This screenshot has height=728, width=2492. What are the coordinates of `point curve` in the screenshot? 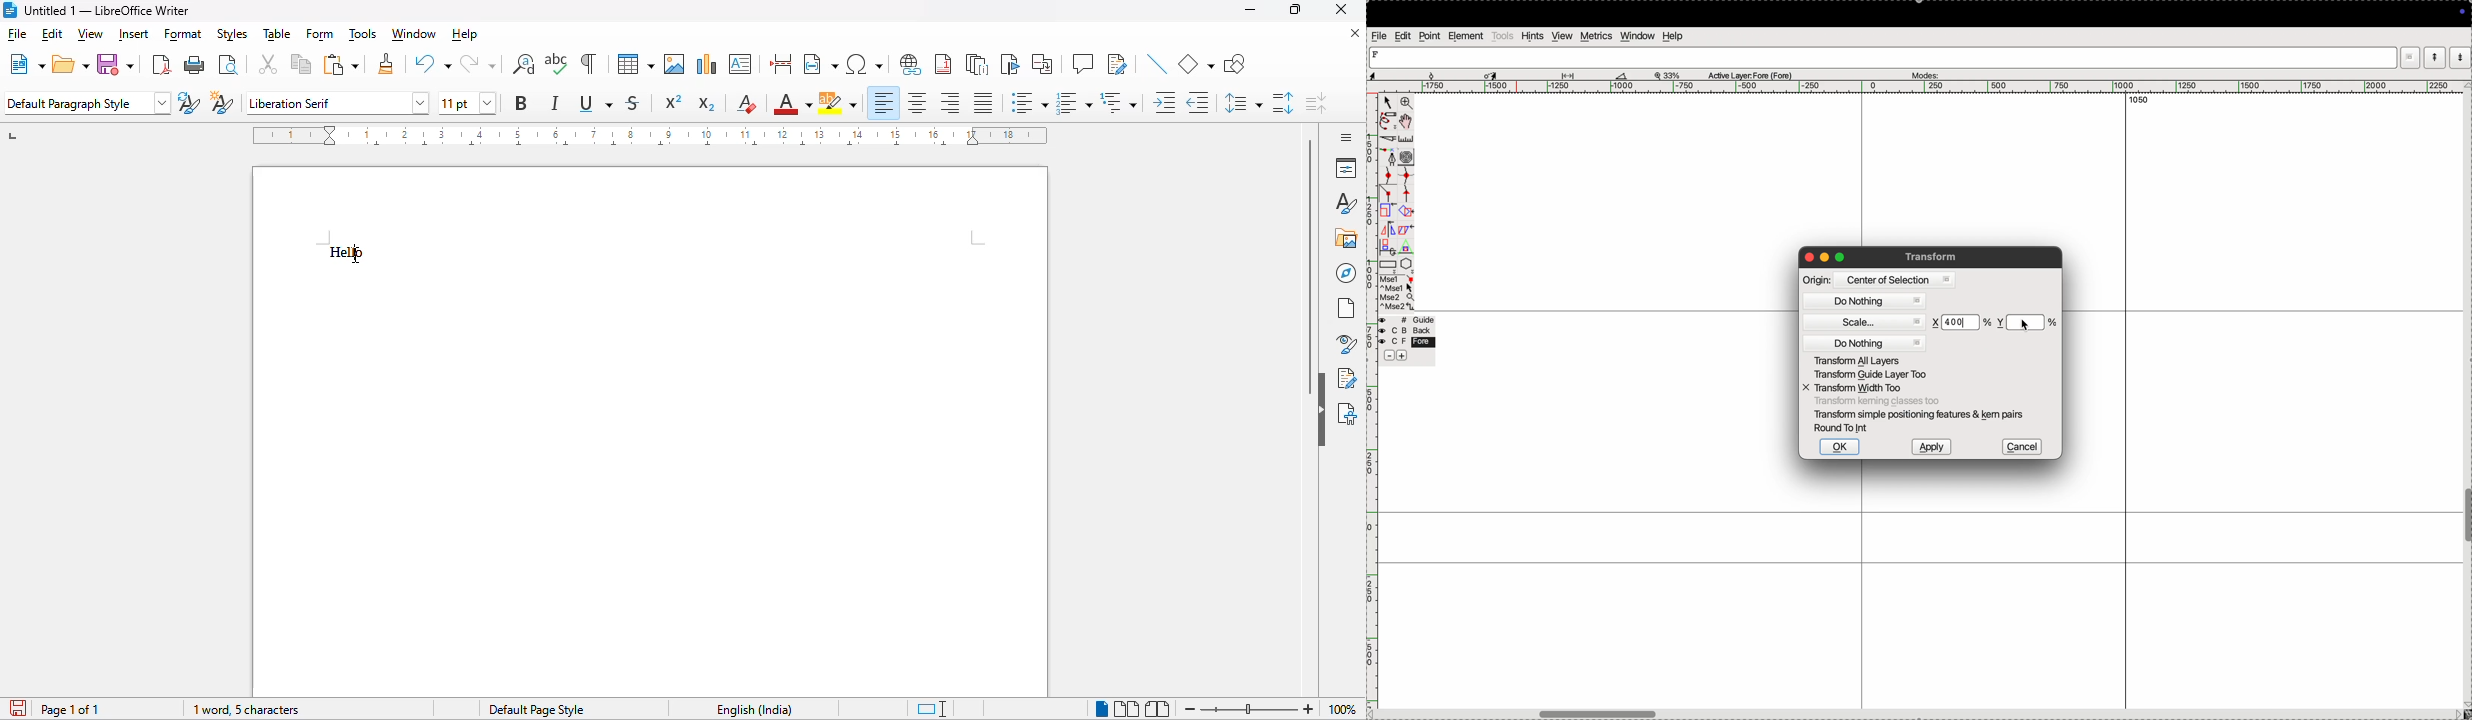 It's located at (1389, 176).